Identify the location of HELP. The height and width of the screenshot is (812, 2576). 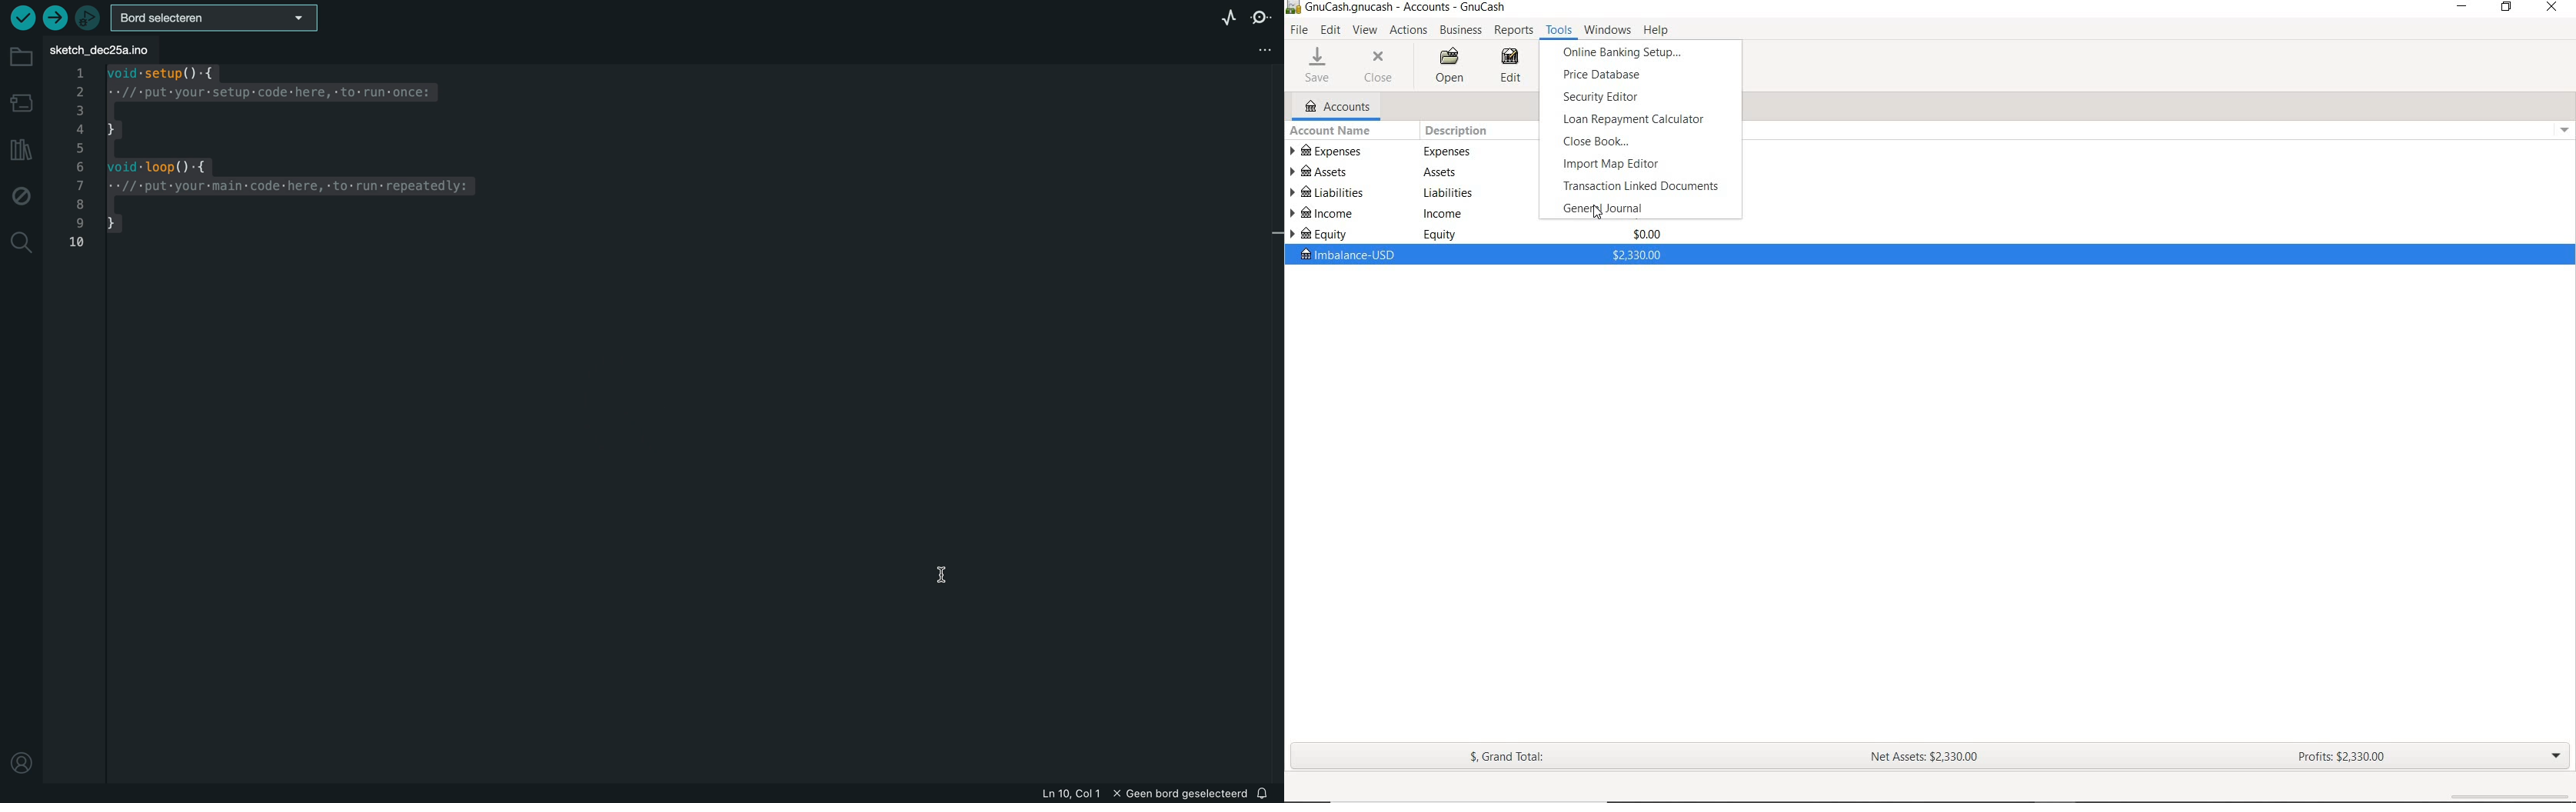
(1659, 31).